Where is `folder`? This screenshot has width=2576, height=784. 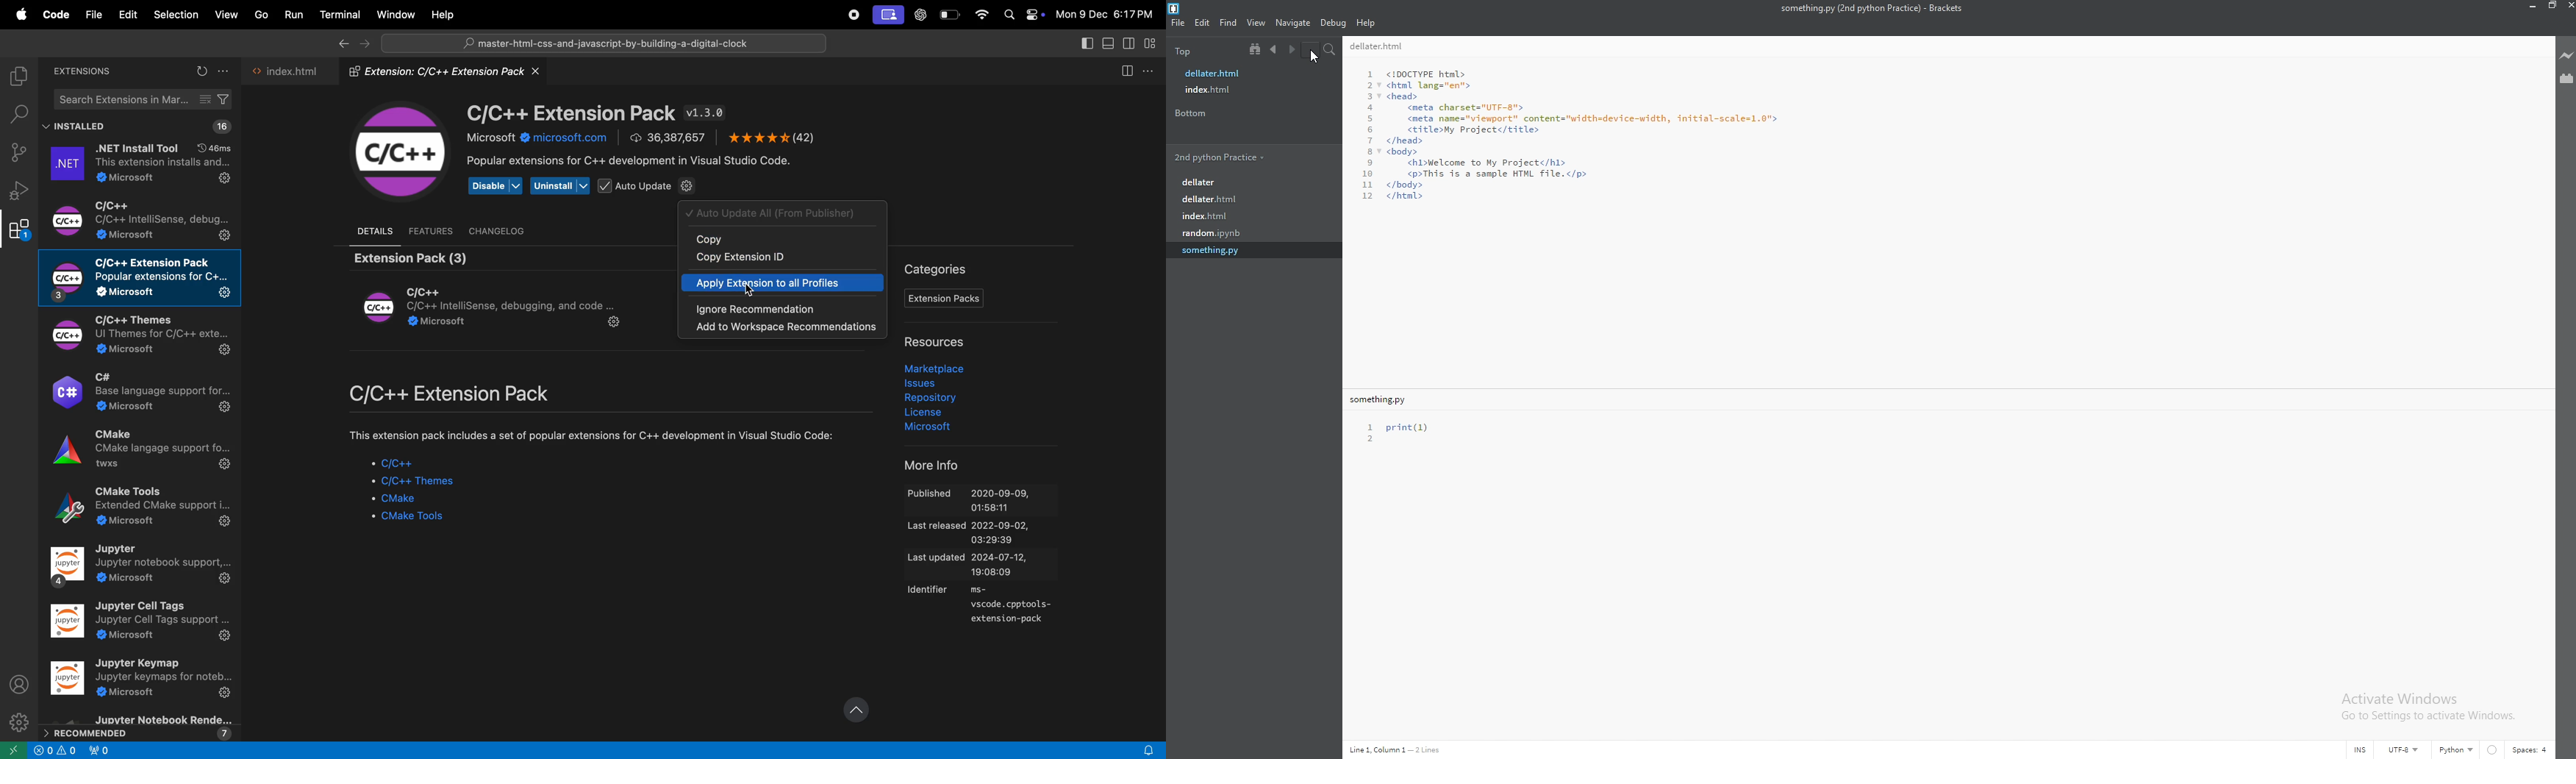 folder is located at coordinates (1254, 156).